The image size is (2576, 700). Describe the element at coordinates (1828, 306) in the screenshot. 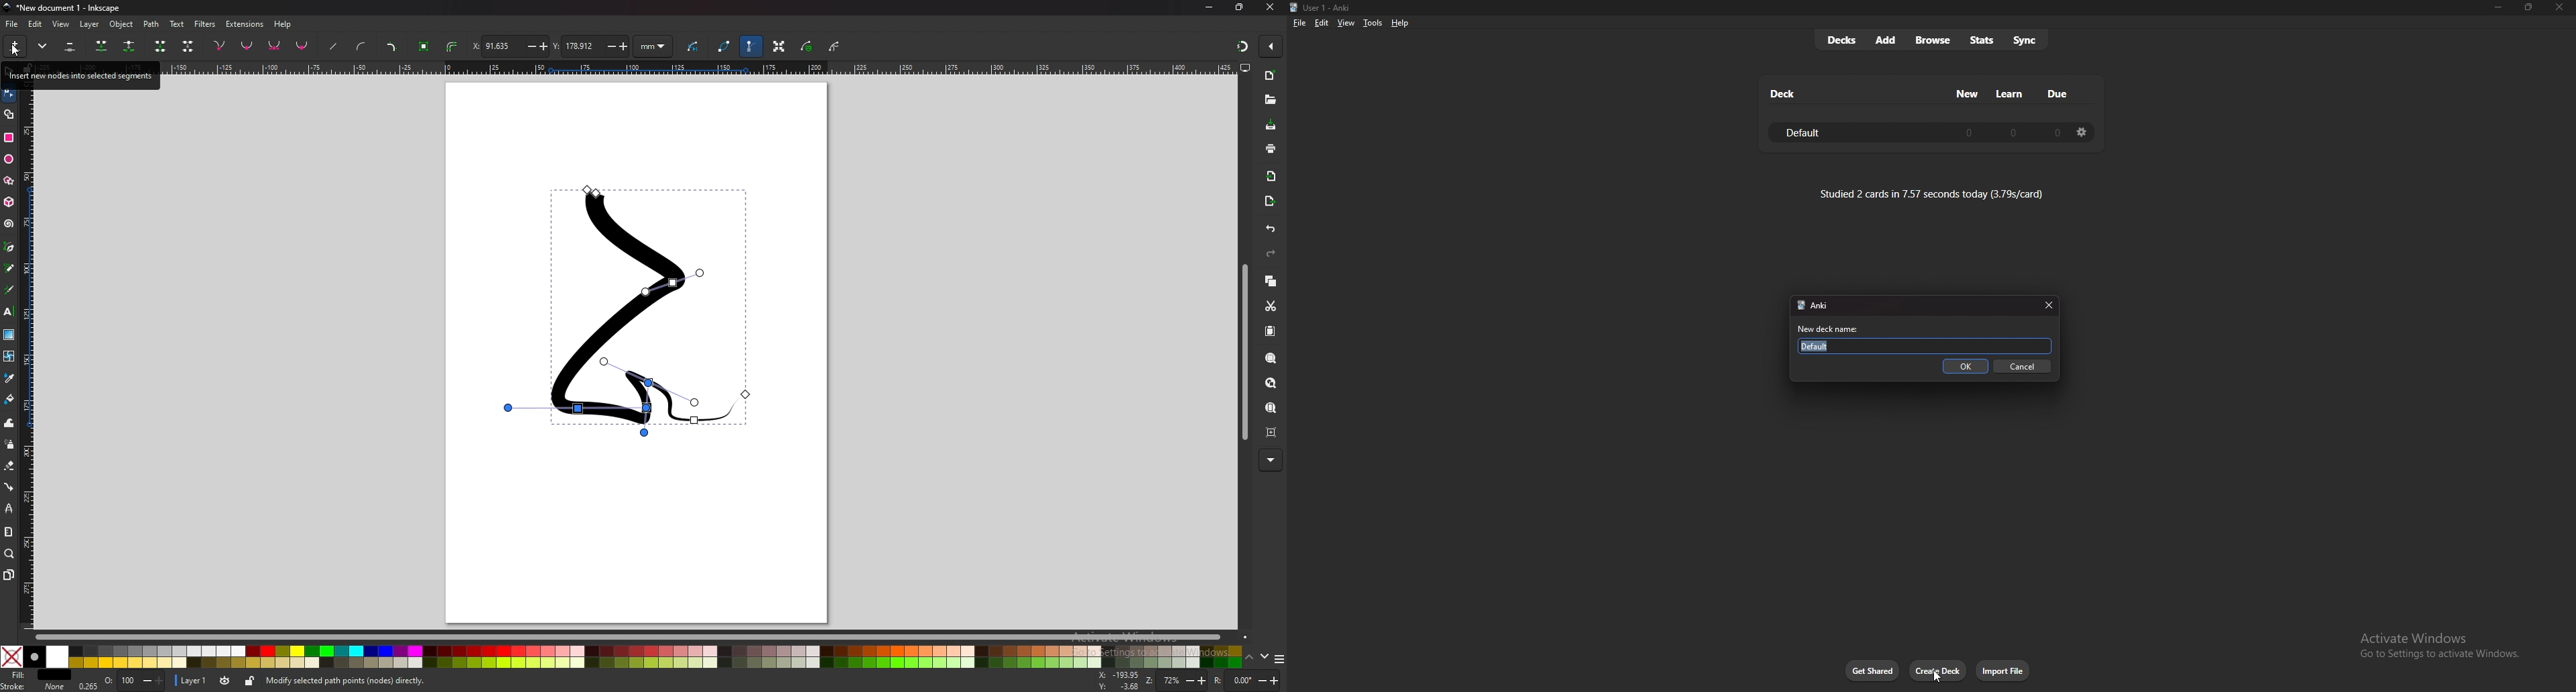

I see `Anki` at that location.